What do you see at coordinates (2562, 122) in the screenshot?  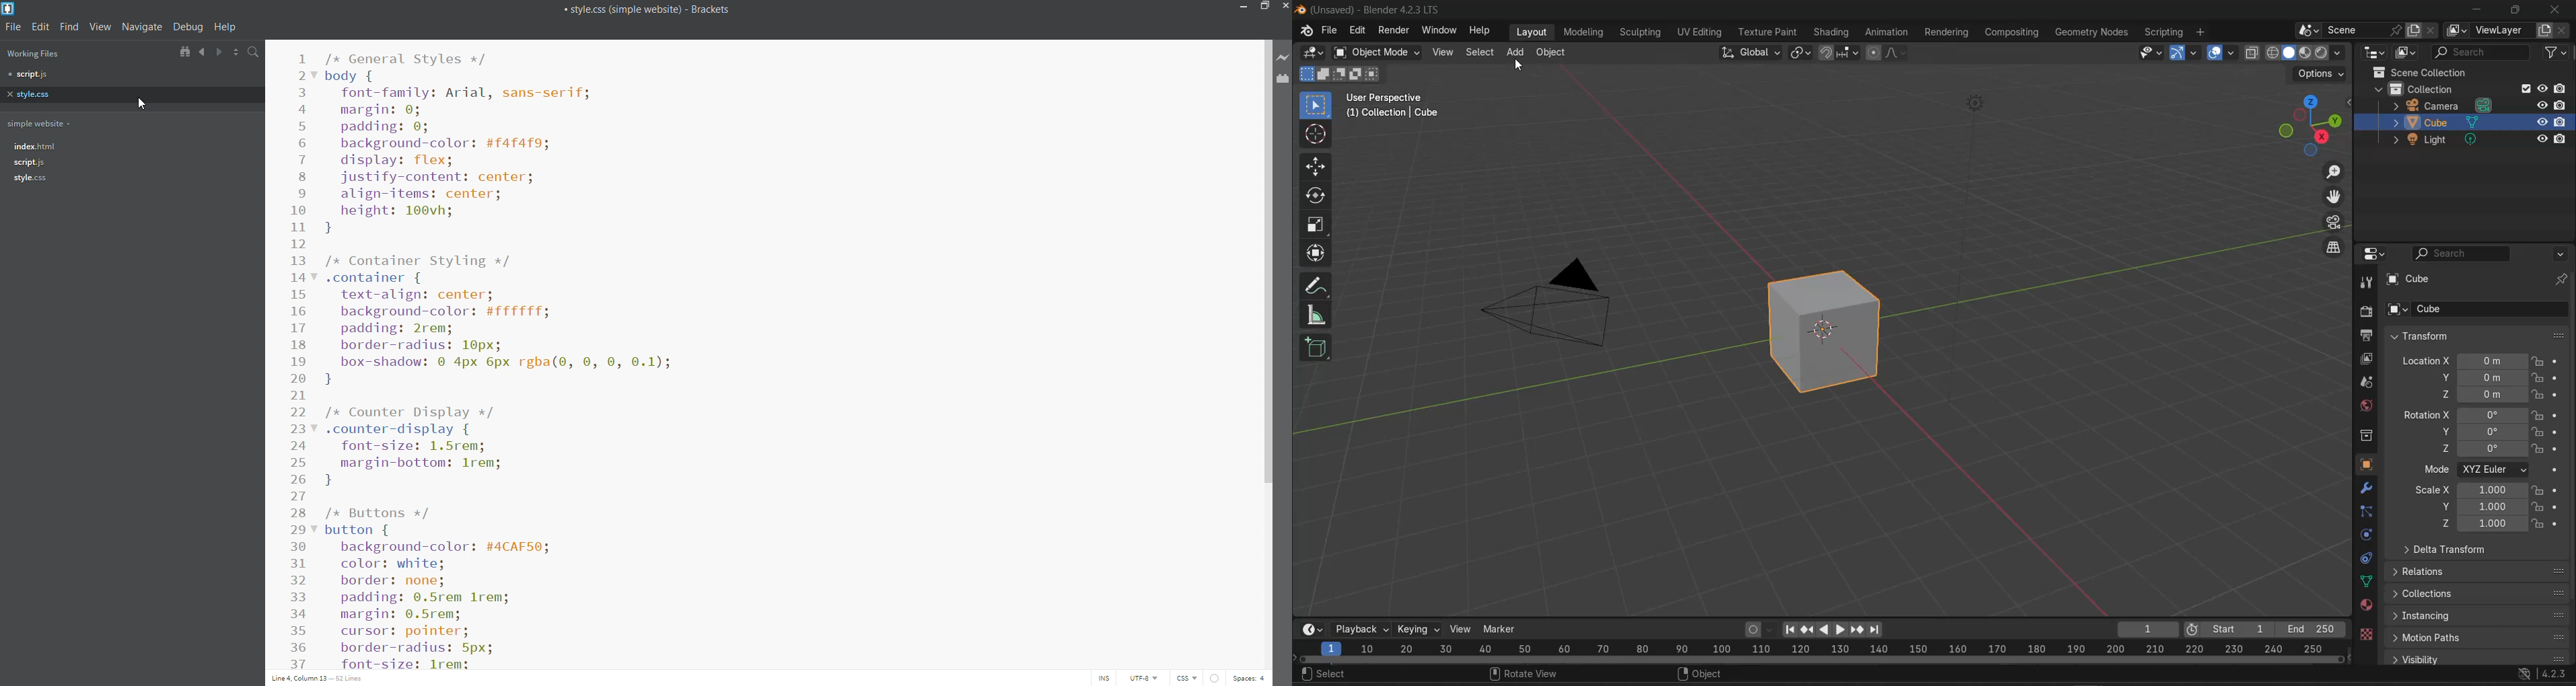 I see `disable in renders` at bounding box center [2562, 122].